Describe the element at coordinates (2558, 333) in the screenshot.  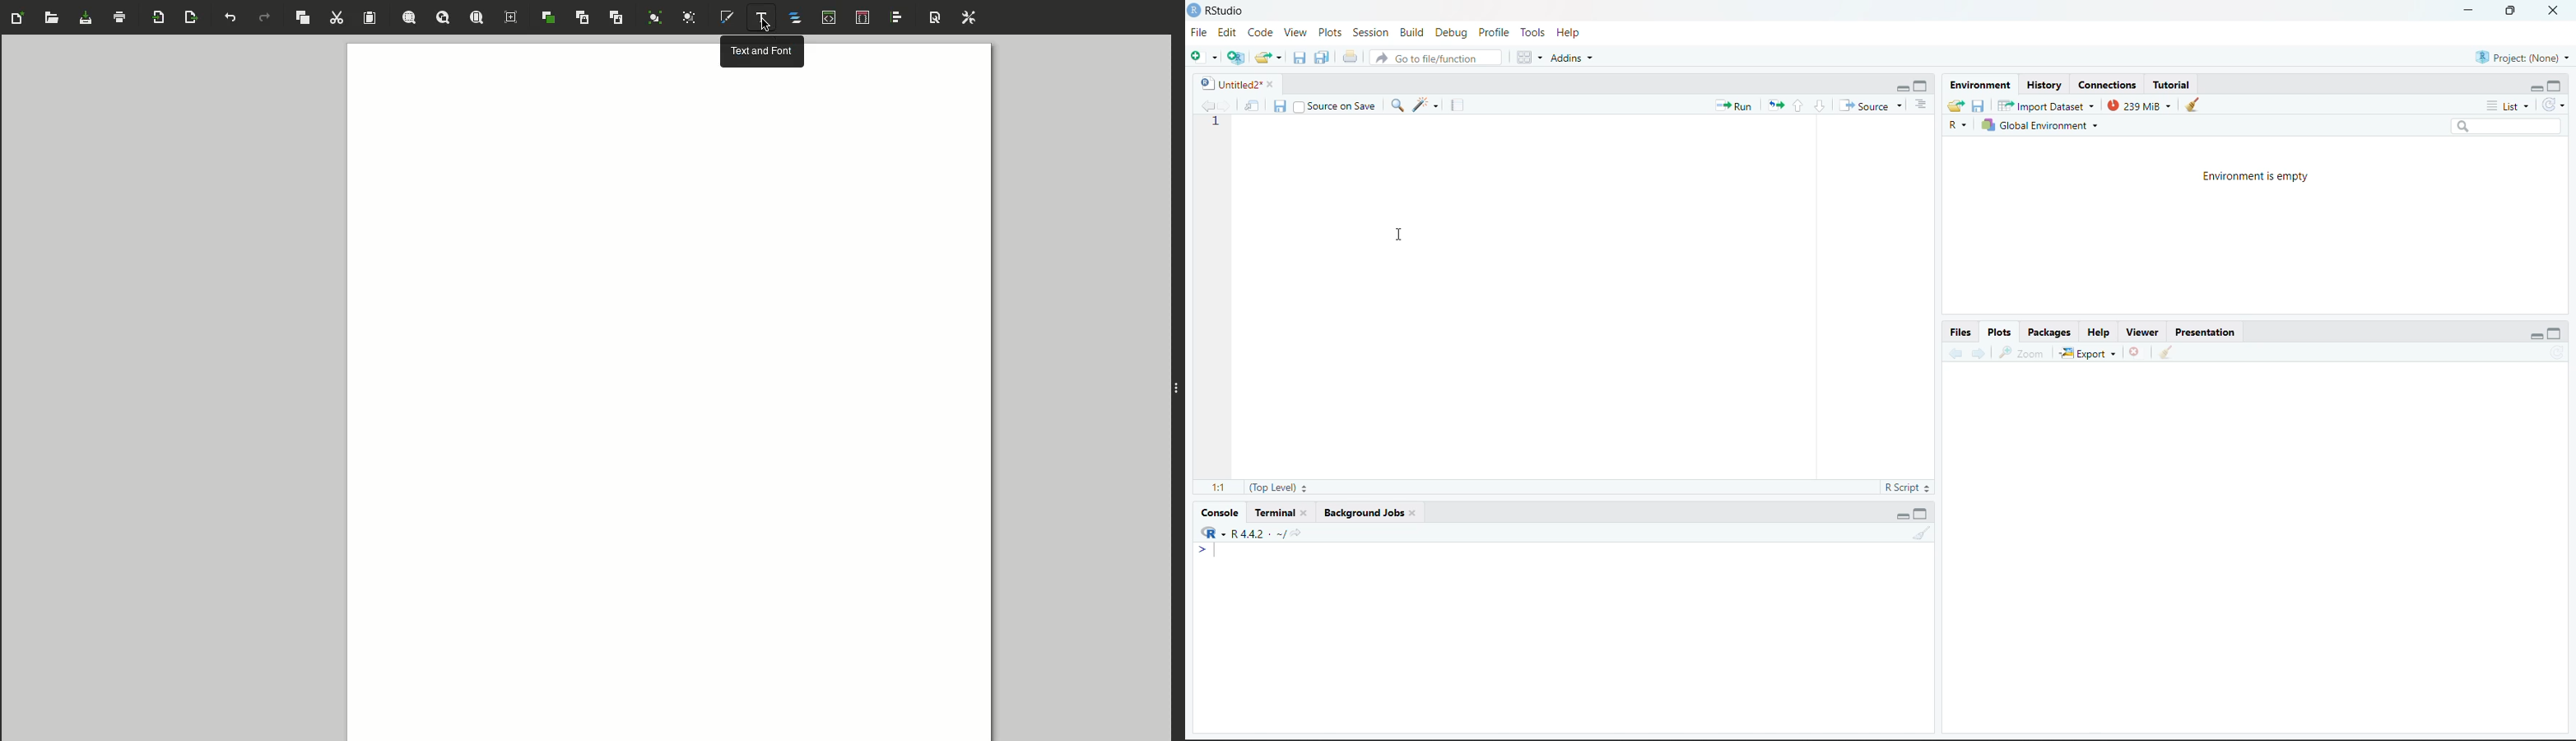
I see `Maximize` at that location.